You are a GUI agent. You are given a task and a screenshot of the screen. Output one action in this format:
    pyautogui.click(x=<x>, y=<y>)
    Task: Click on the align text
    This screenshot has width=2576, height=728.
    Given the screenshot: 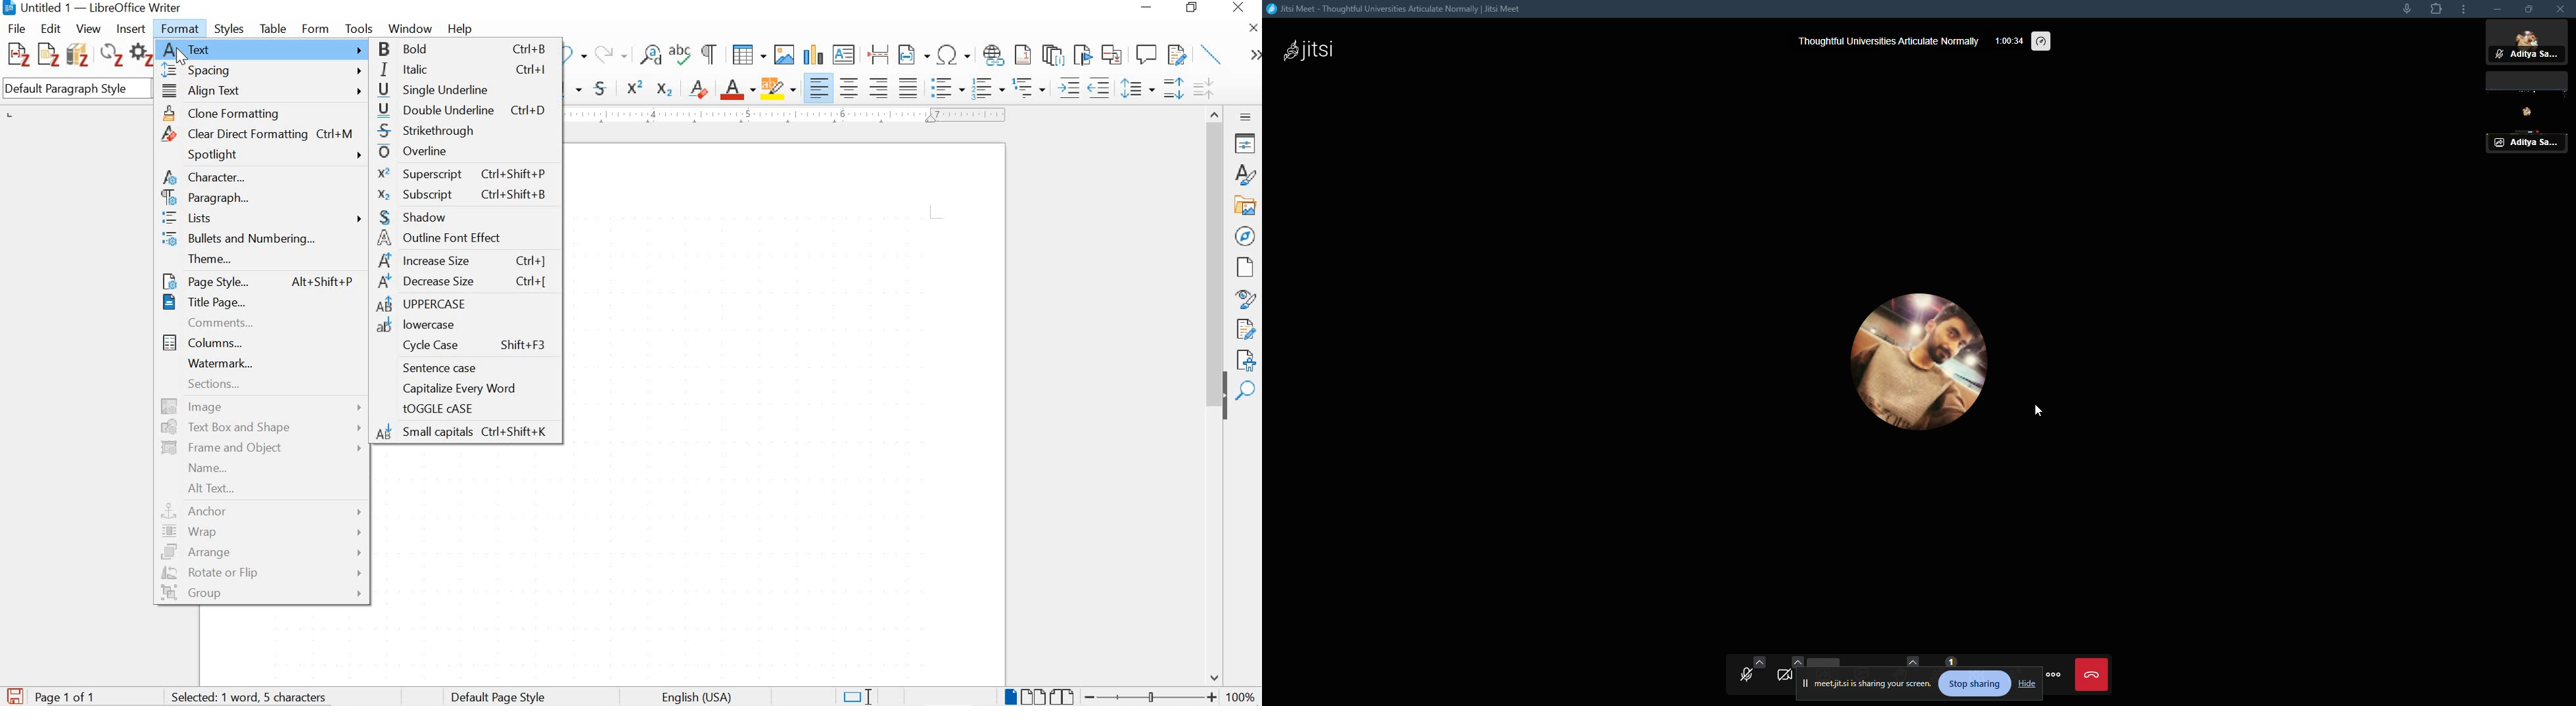 What is the action you would take?
    pyautogui.click(x=263, y=93)
    